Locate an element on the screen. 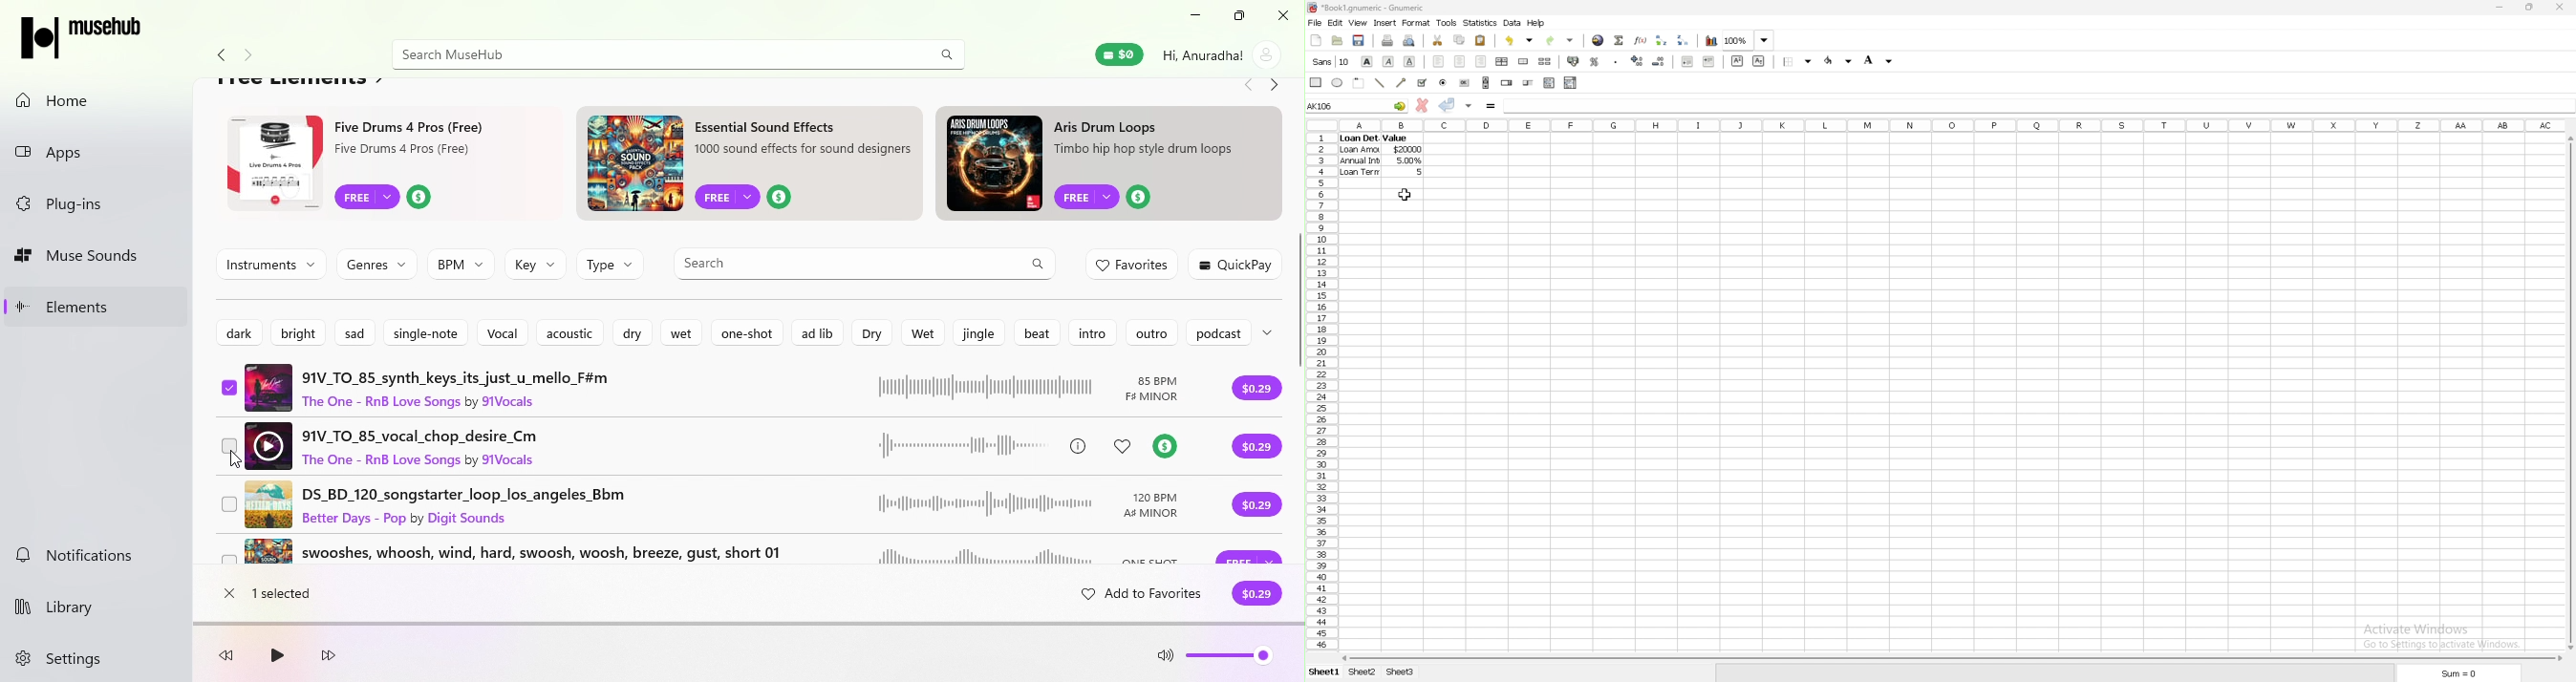 The width and height of the screenshot is (2576, 700). accept changes is located at coordinates (1448, 105).